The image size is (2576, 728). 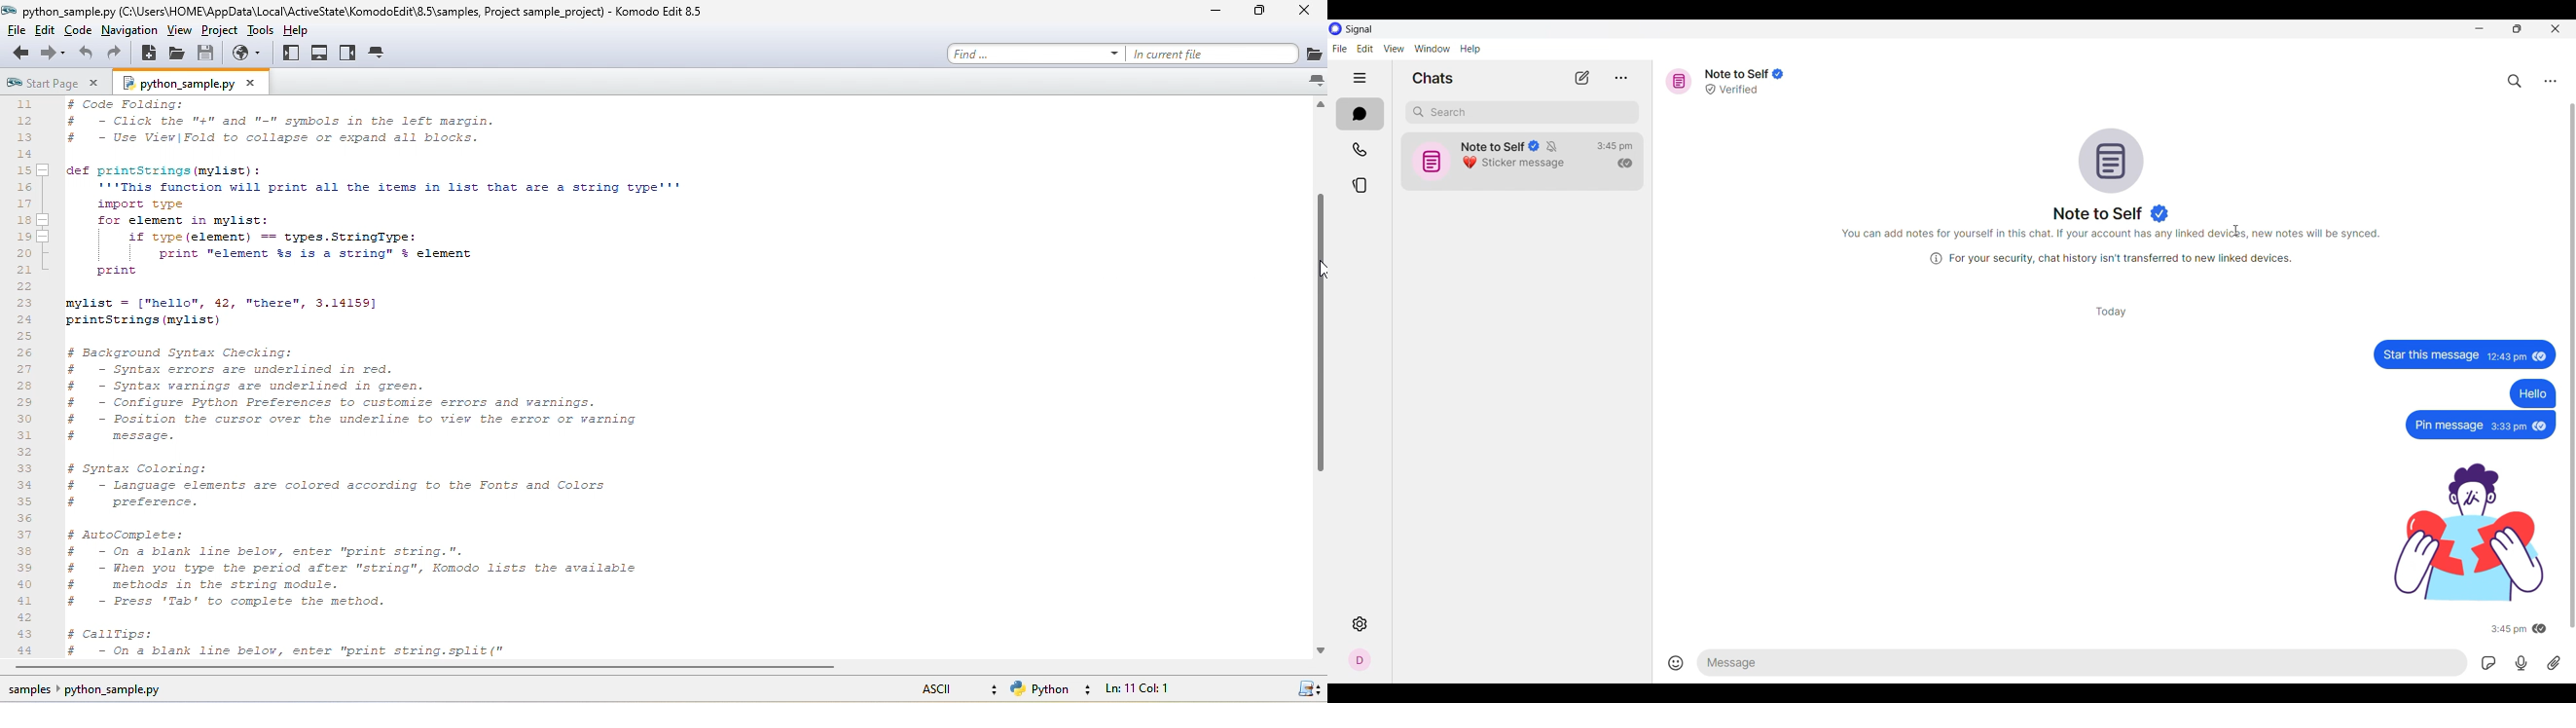 I want to click on You can add notes for yourself in this chat. If your account has any linked devices, new notes will be synced., so click(x=2106, y=234).